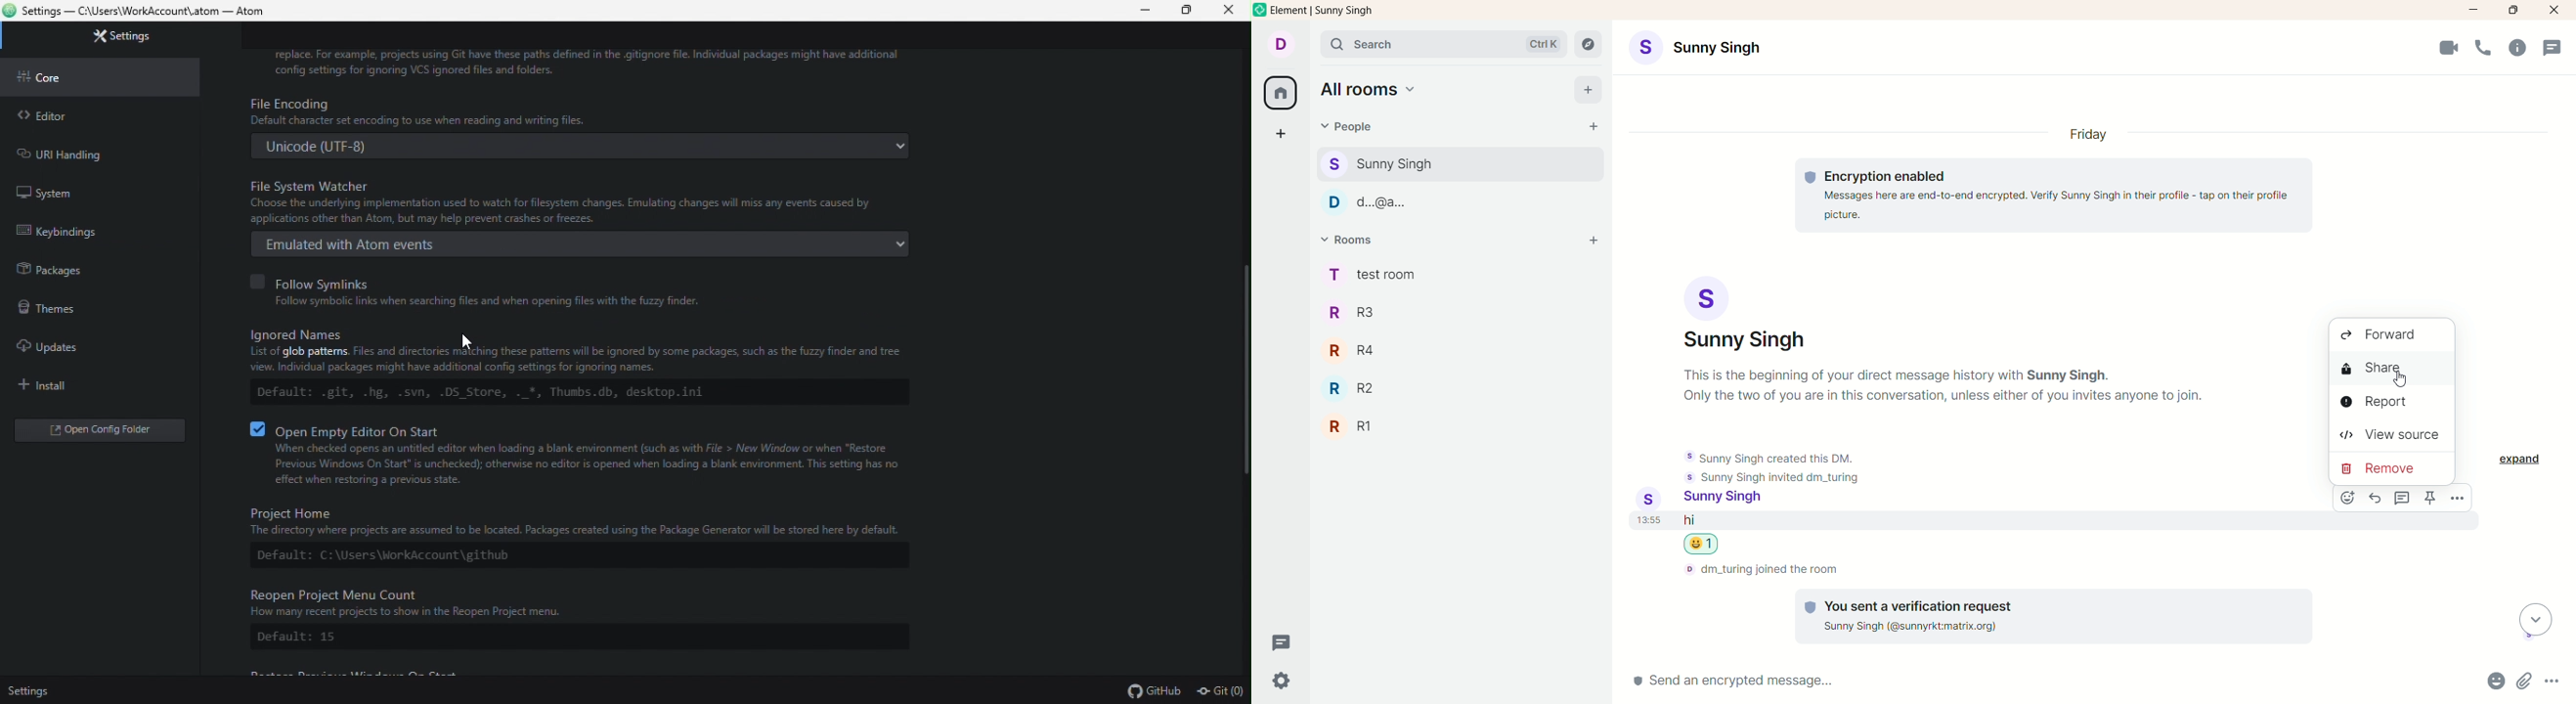 This screenshot has height=728, width=2576. What do you see at coordinates (2522, 461) in the screenshot?
I see `expand` at bounding box center [2522, 461].